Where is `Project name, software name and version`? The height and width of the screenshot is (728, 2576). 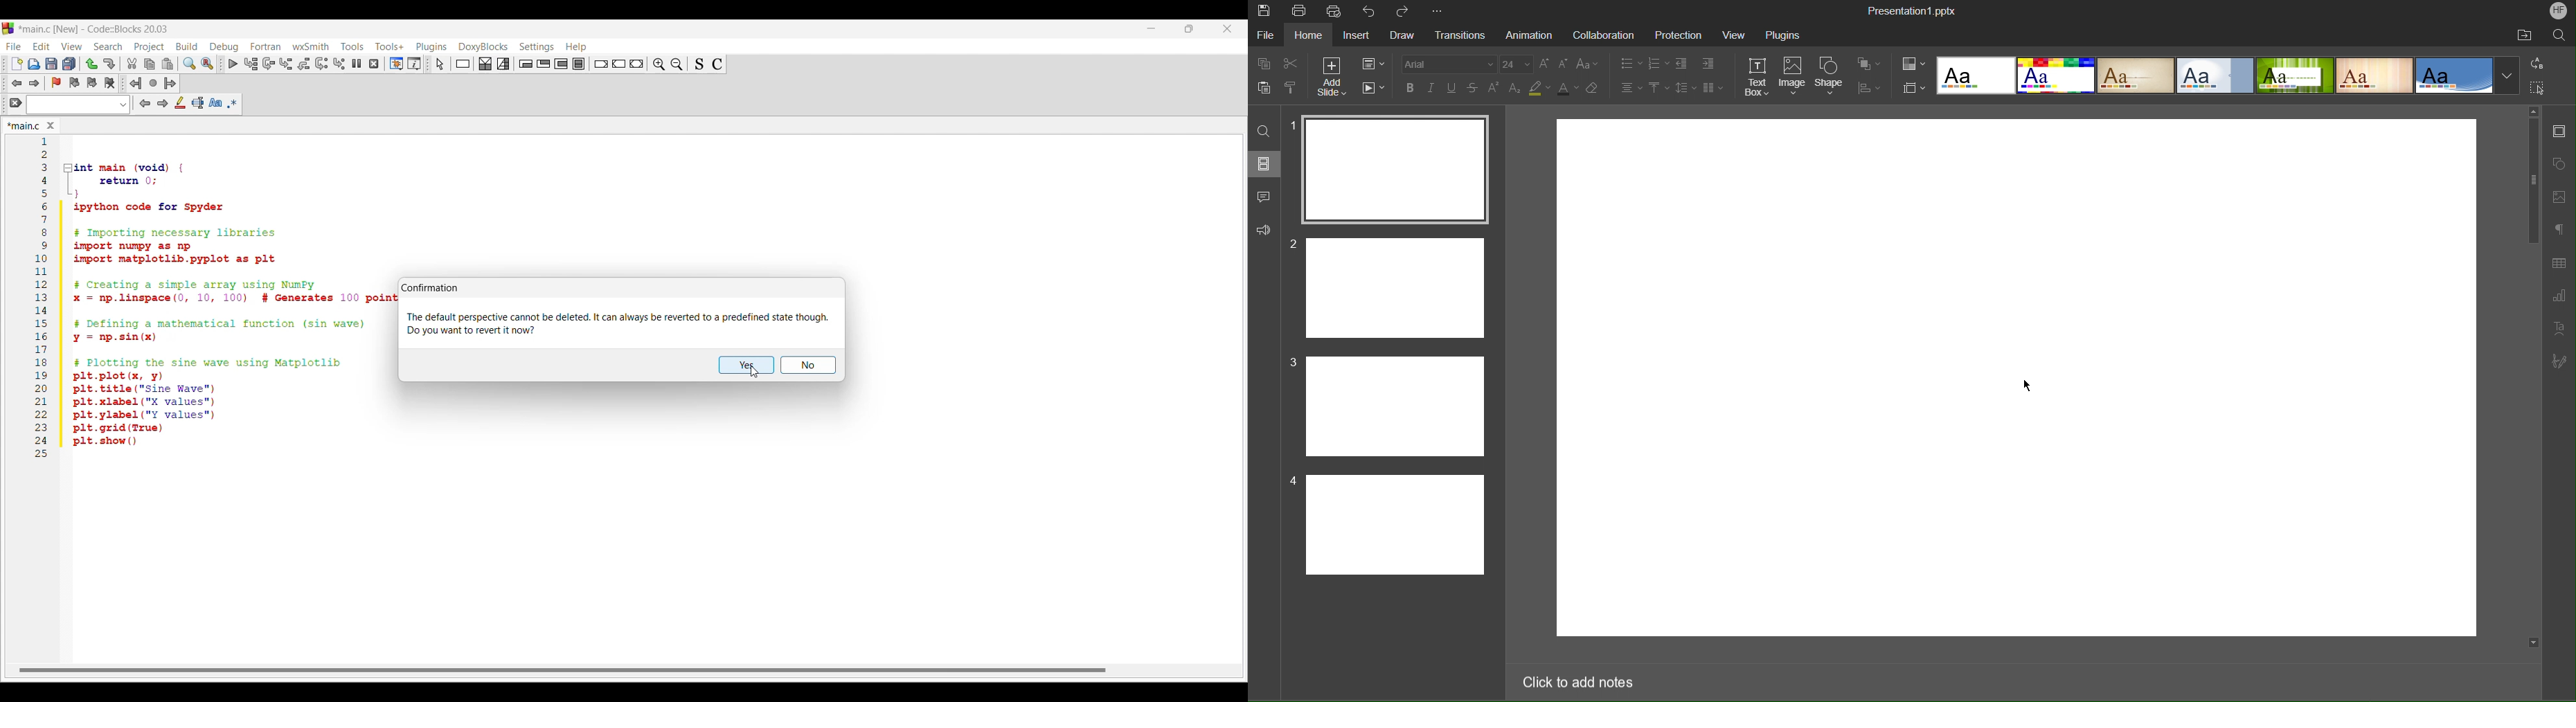
Project name, software name and version is located at coordinates (97, 29).